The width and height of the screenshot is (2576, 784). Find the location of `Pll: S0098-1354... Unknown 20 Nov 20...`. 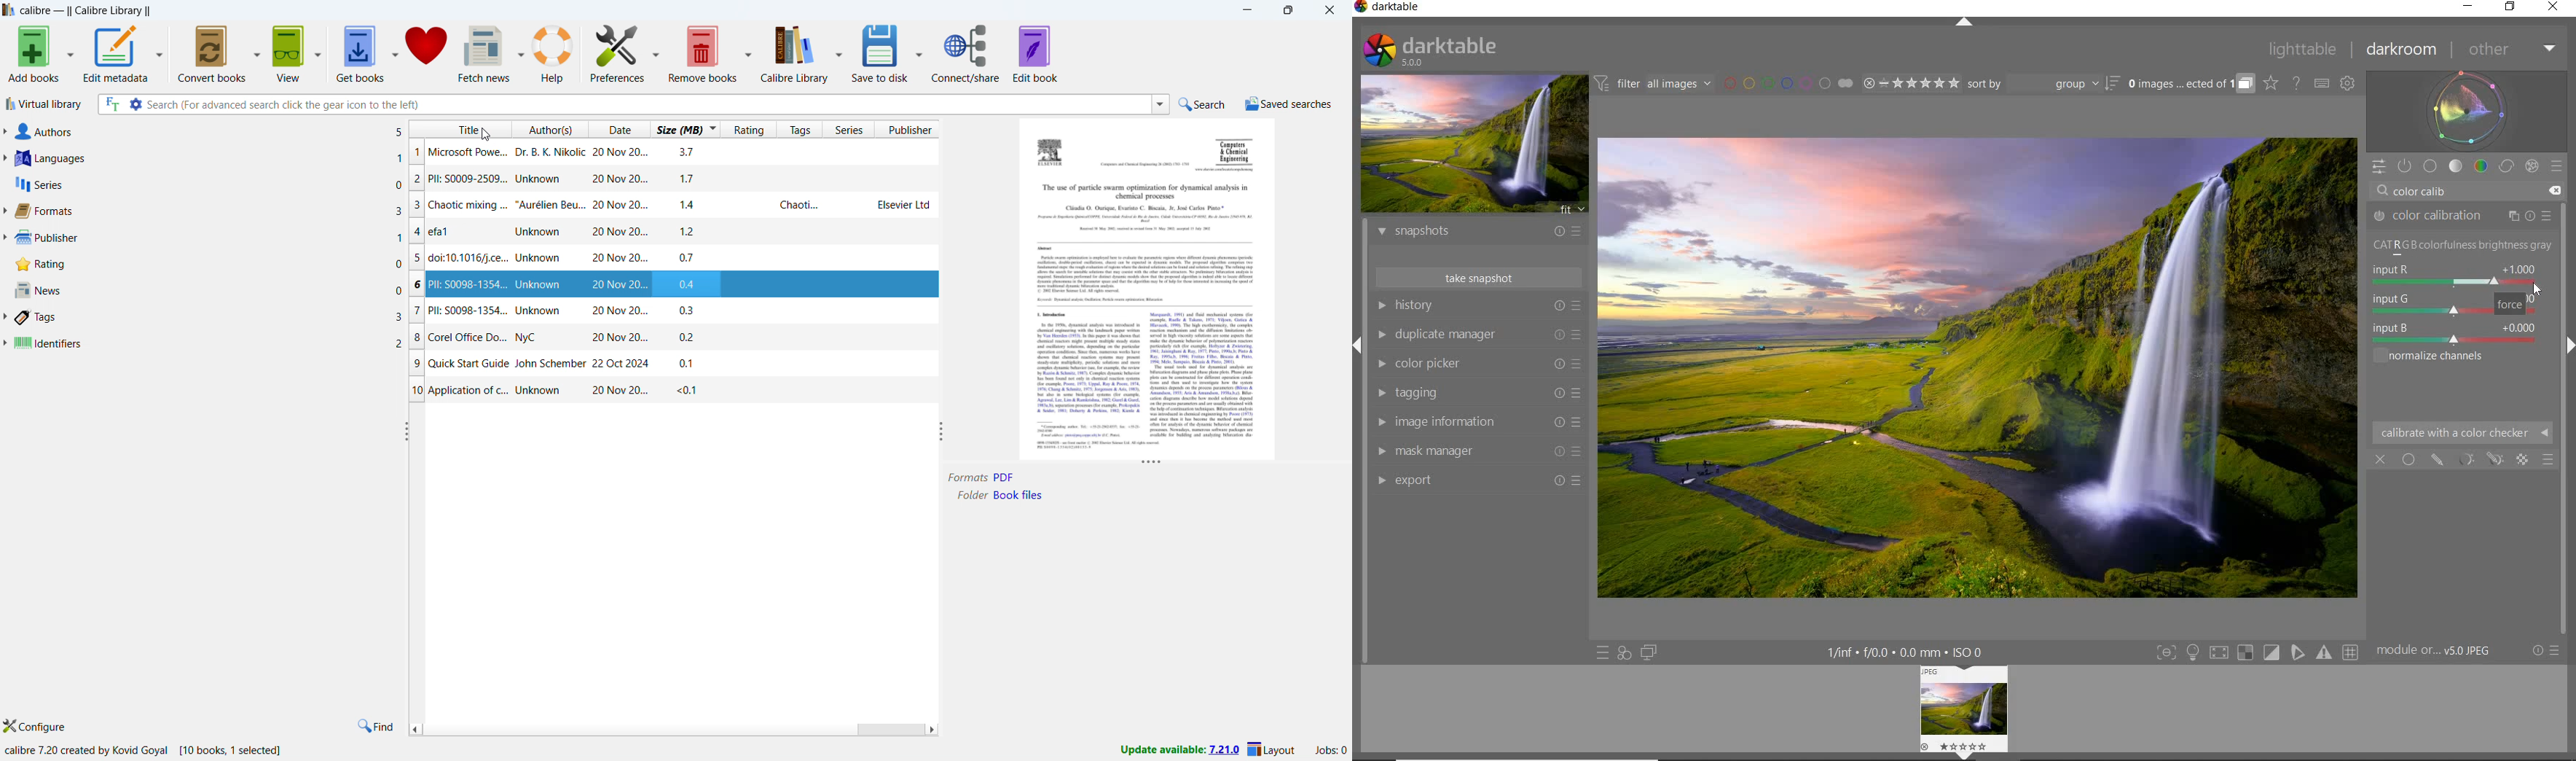

Pll: S0098-1354... Unknown 20 Nov 20... is located at coordinates (543, 311).